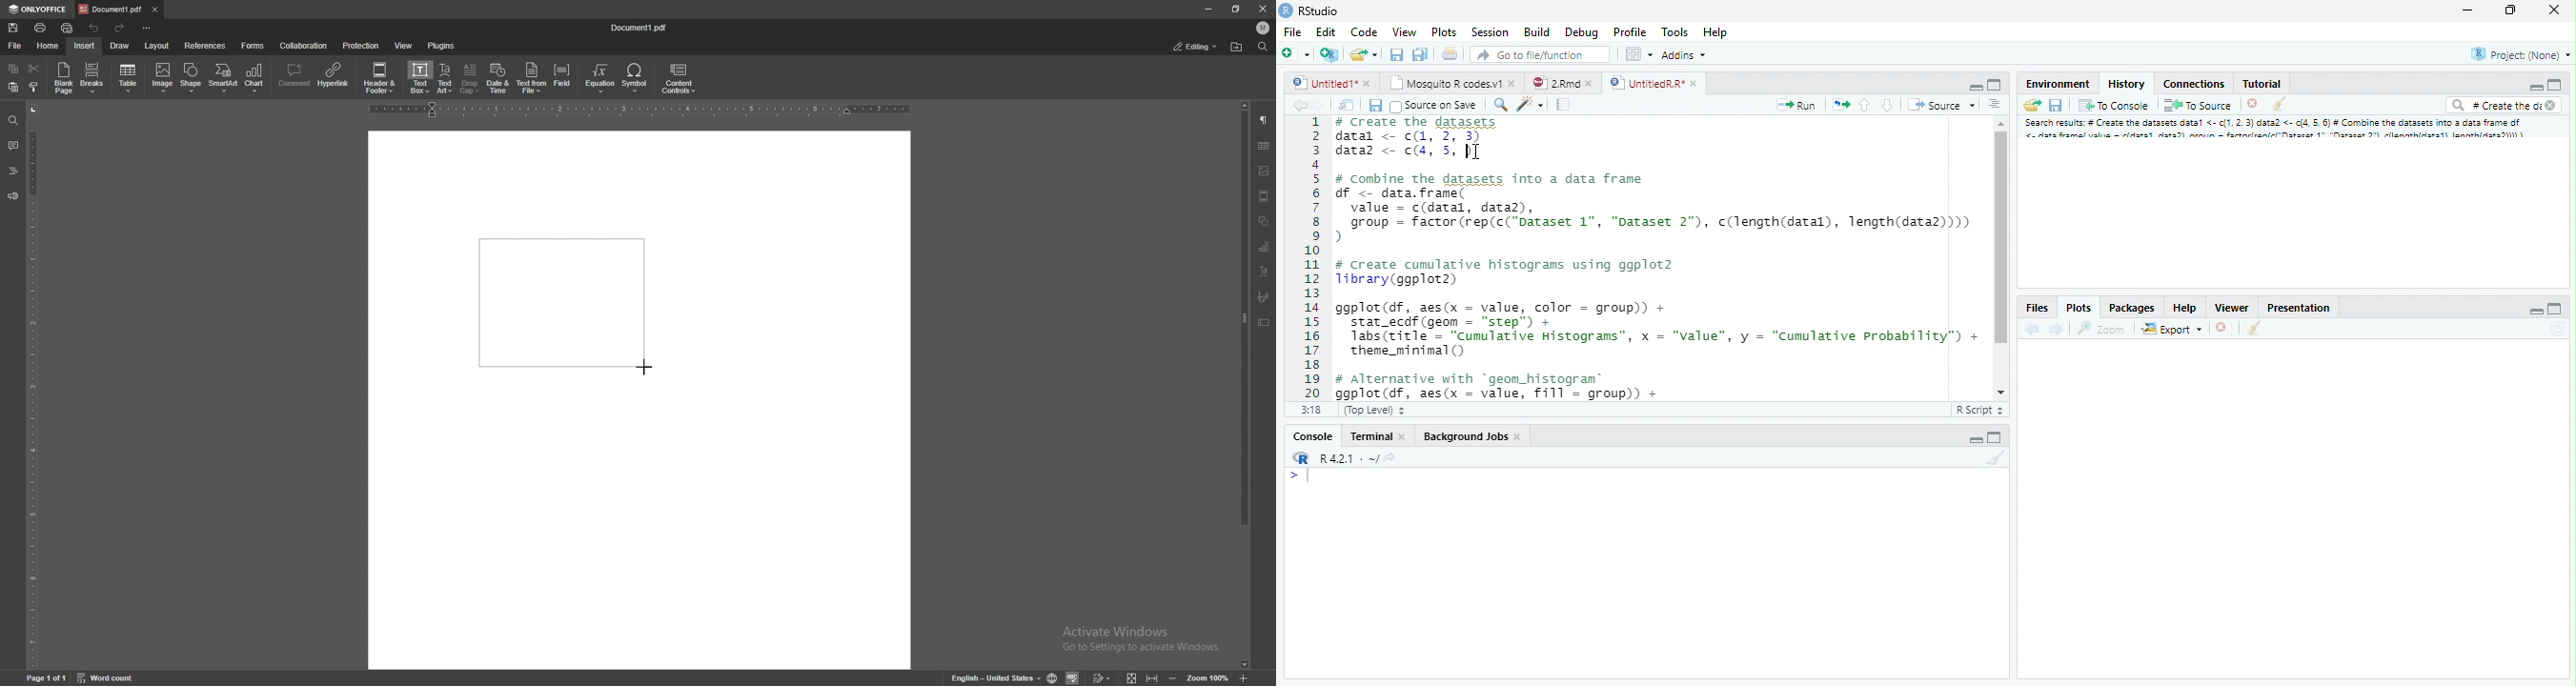  I want to click on shapes, so click(1264, 221).